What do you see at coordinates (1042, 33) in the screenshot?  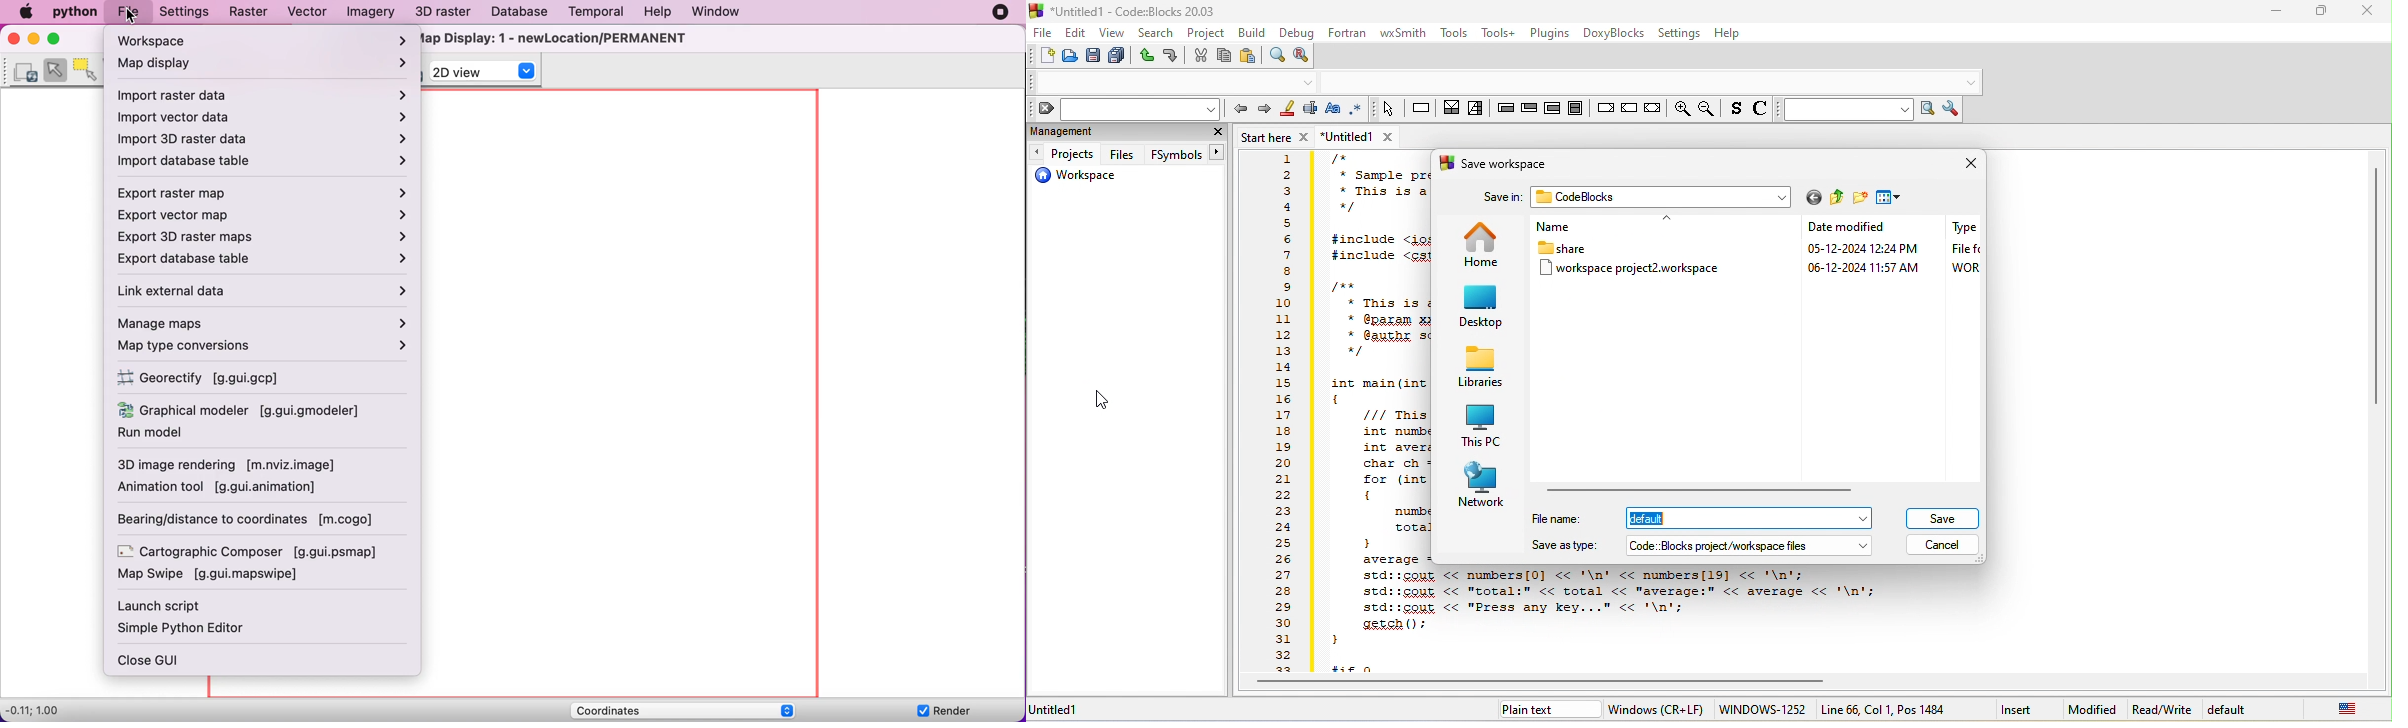 I see `file` at bounding box center [1042, 33].